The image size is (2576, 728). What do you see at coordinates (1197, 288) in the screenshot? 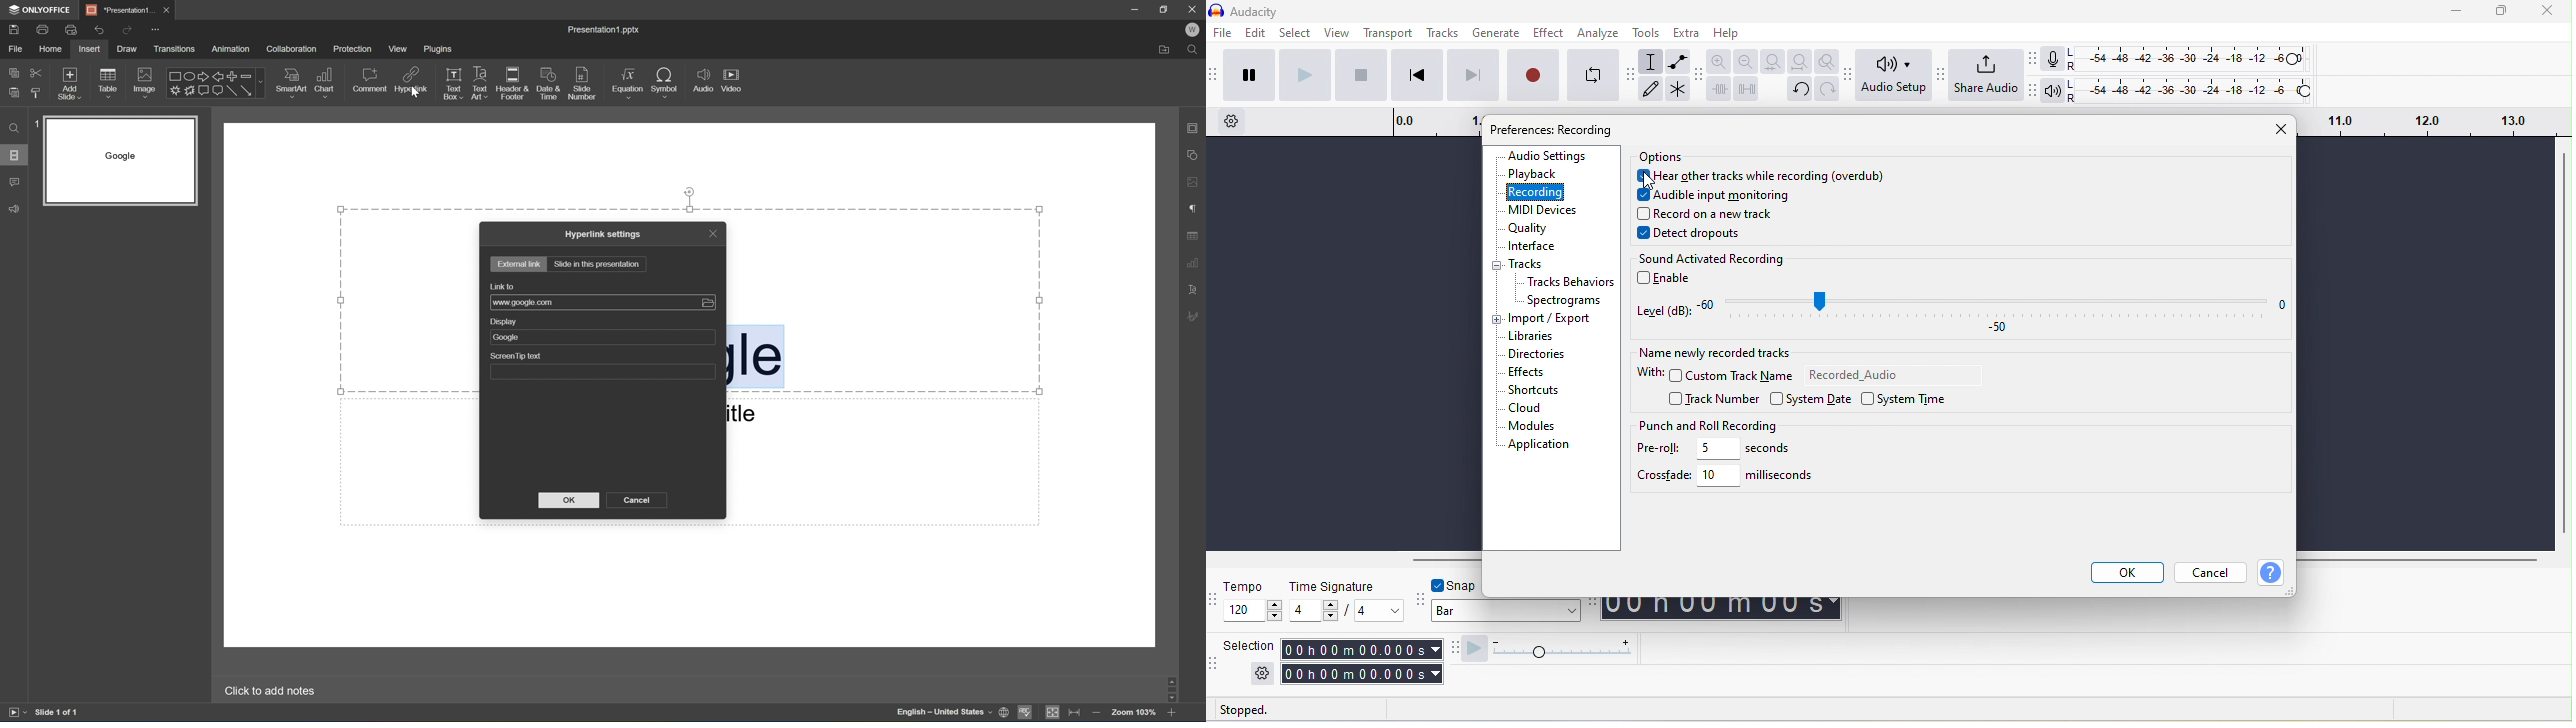
I see `Text art settings` at bounding box center [1197, 288].